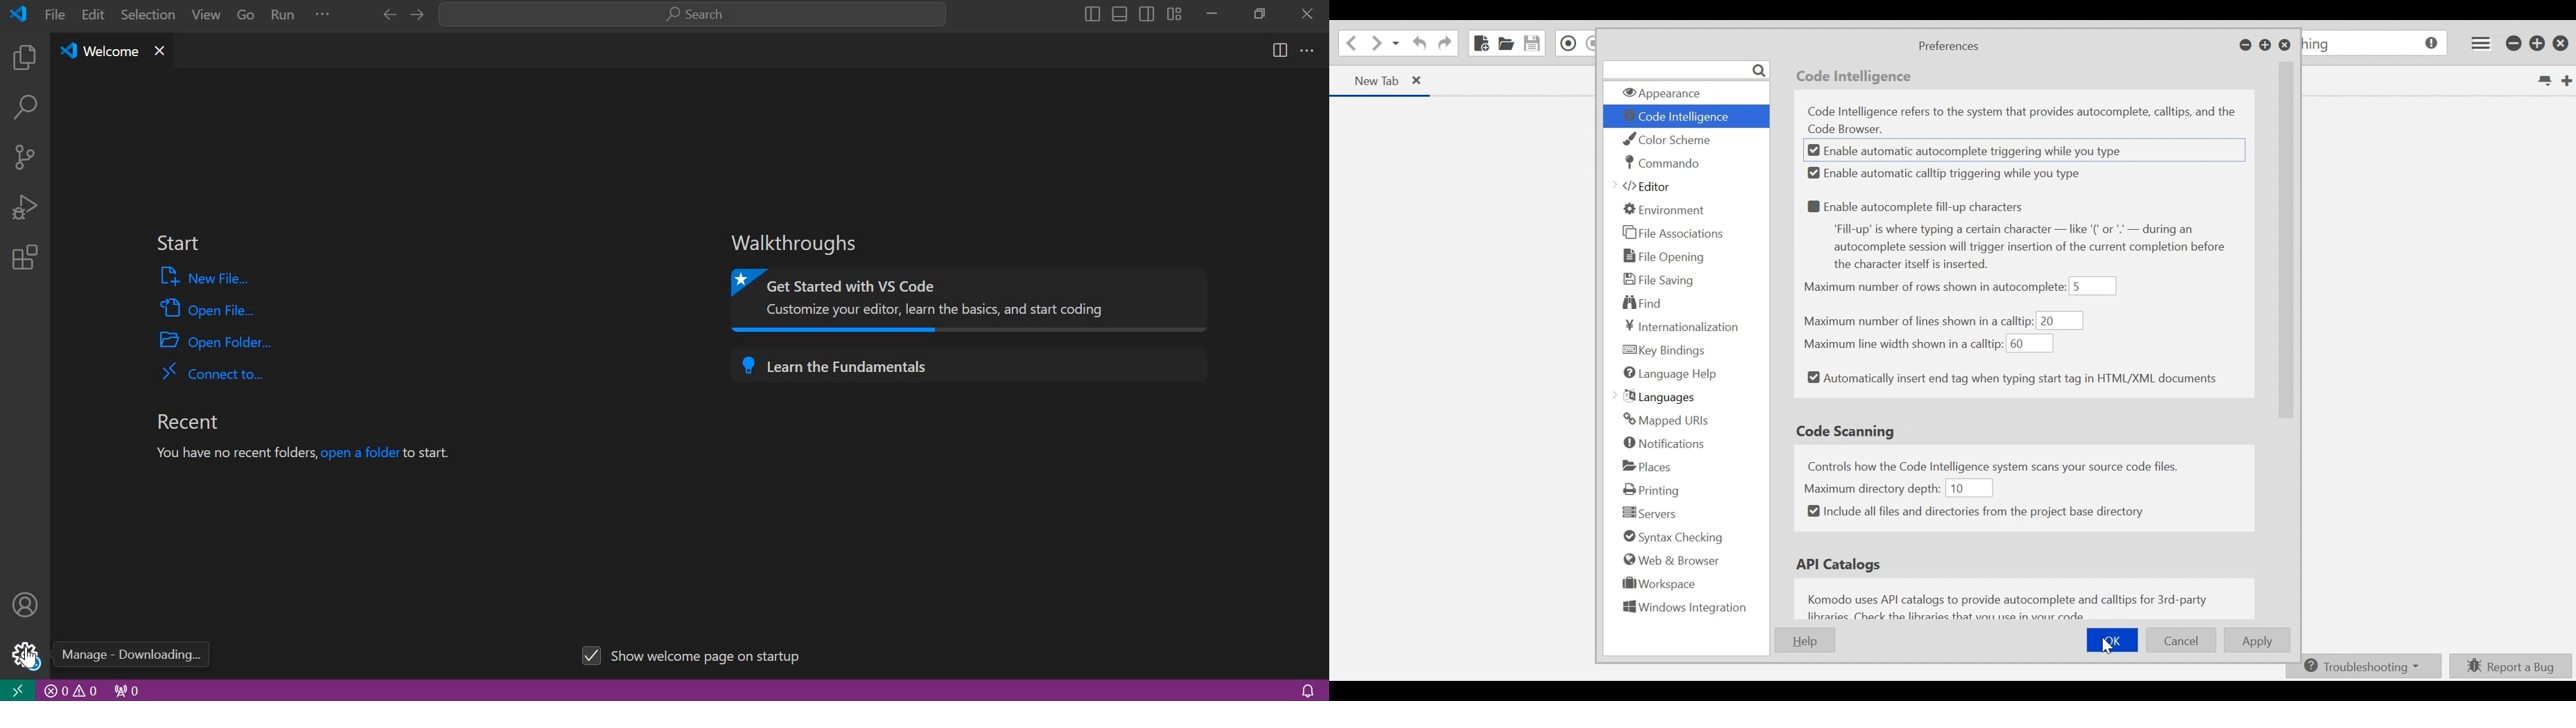  What do you see at coordinates (22, 654) in the screenshot?
I see `manage` at bounding box center [22, 654].